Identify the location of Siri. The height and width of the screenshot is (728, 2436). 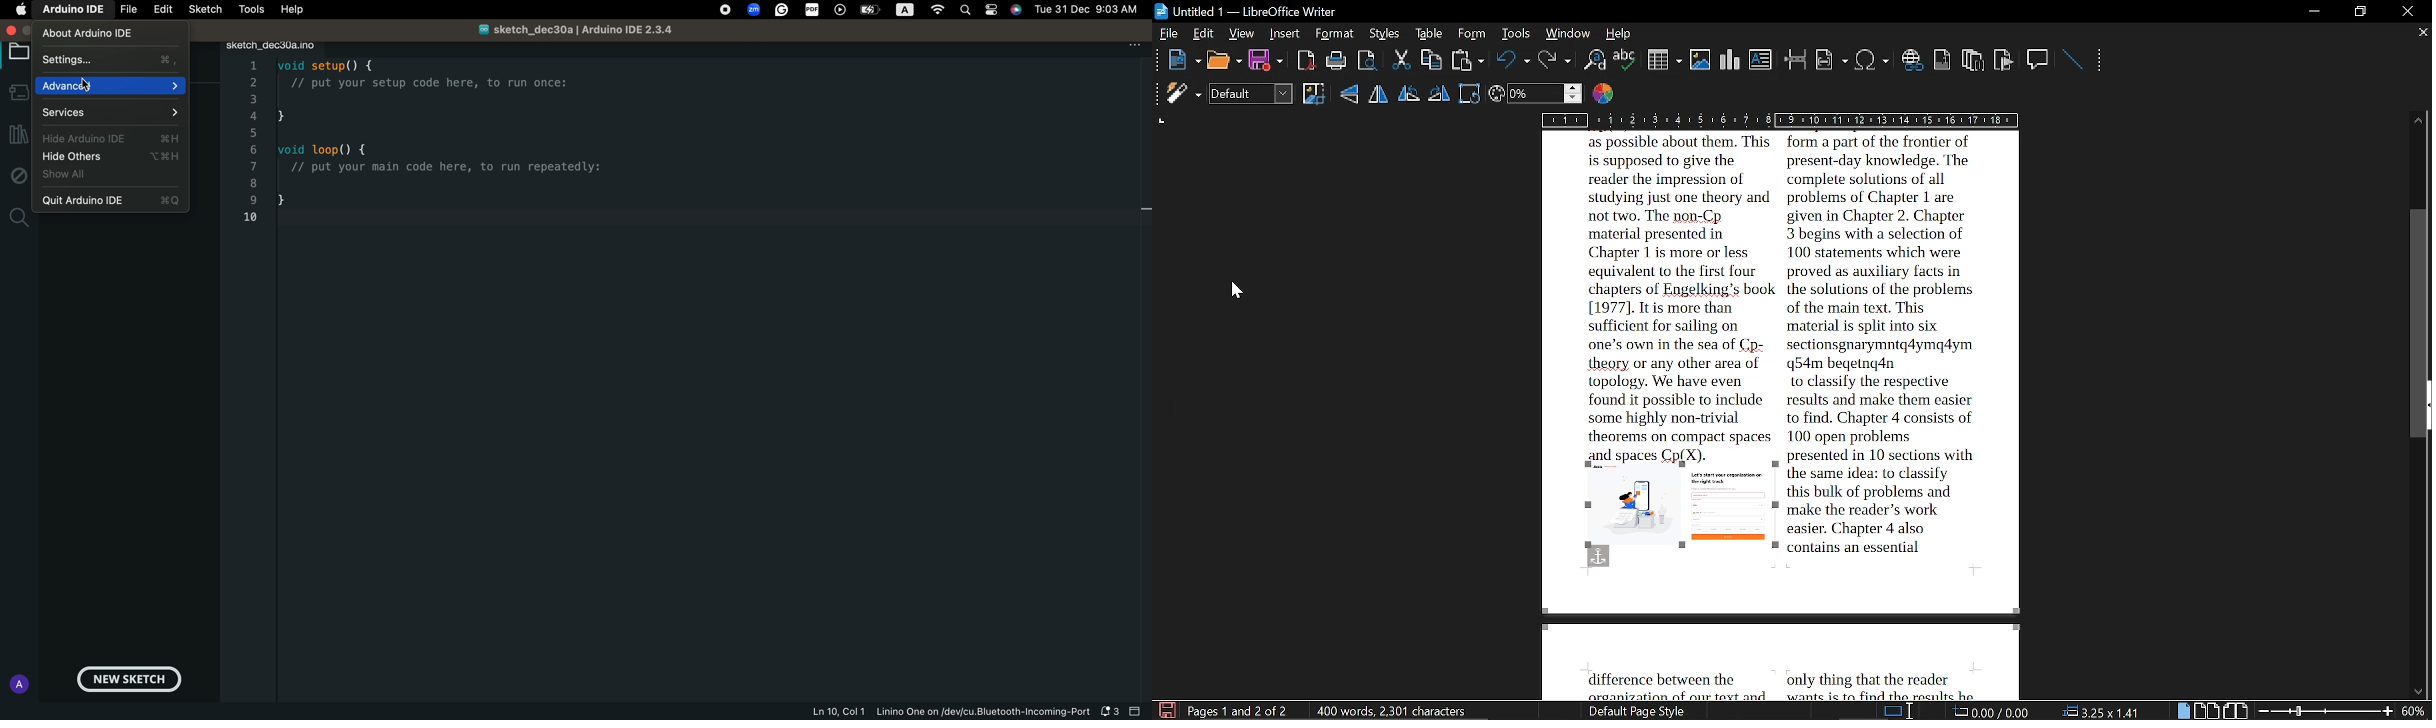
(1017, 9).